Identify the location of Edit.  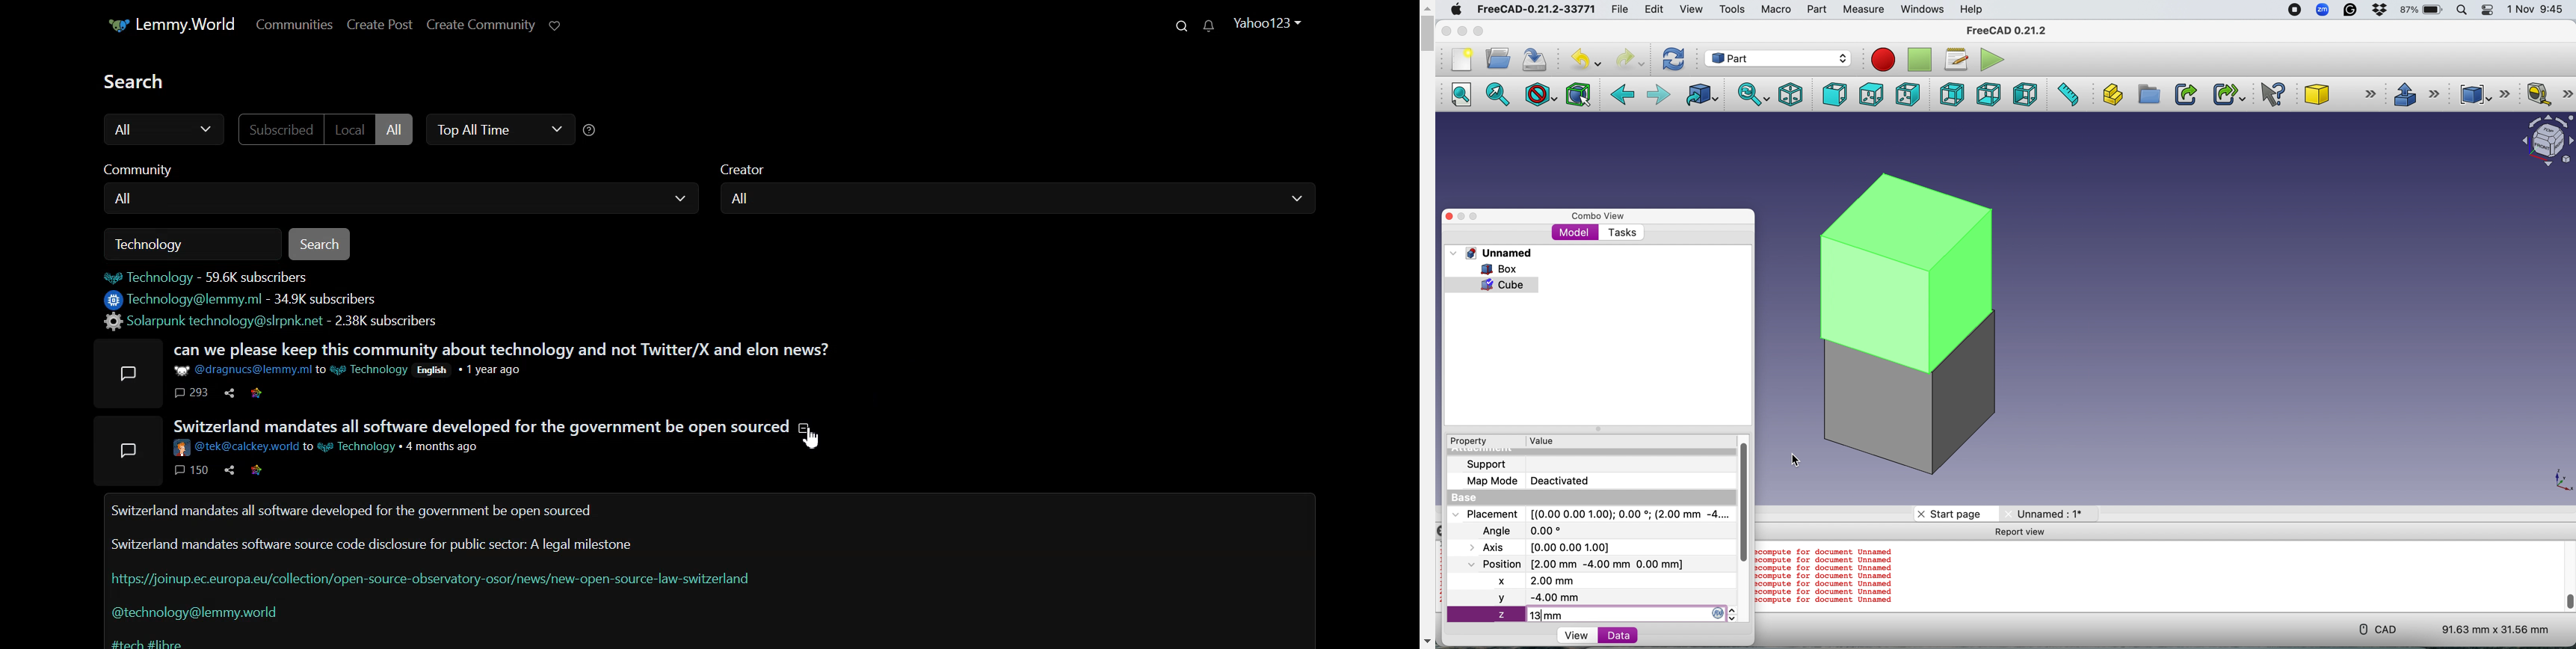
(1652, 9).